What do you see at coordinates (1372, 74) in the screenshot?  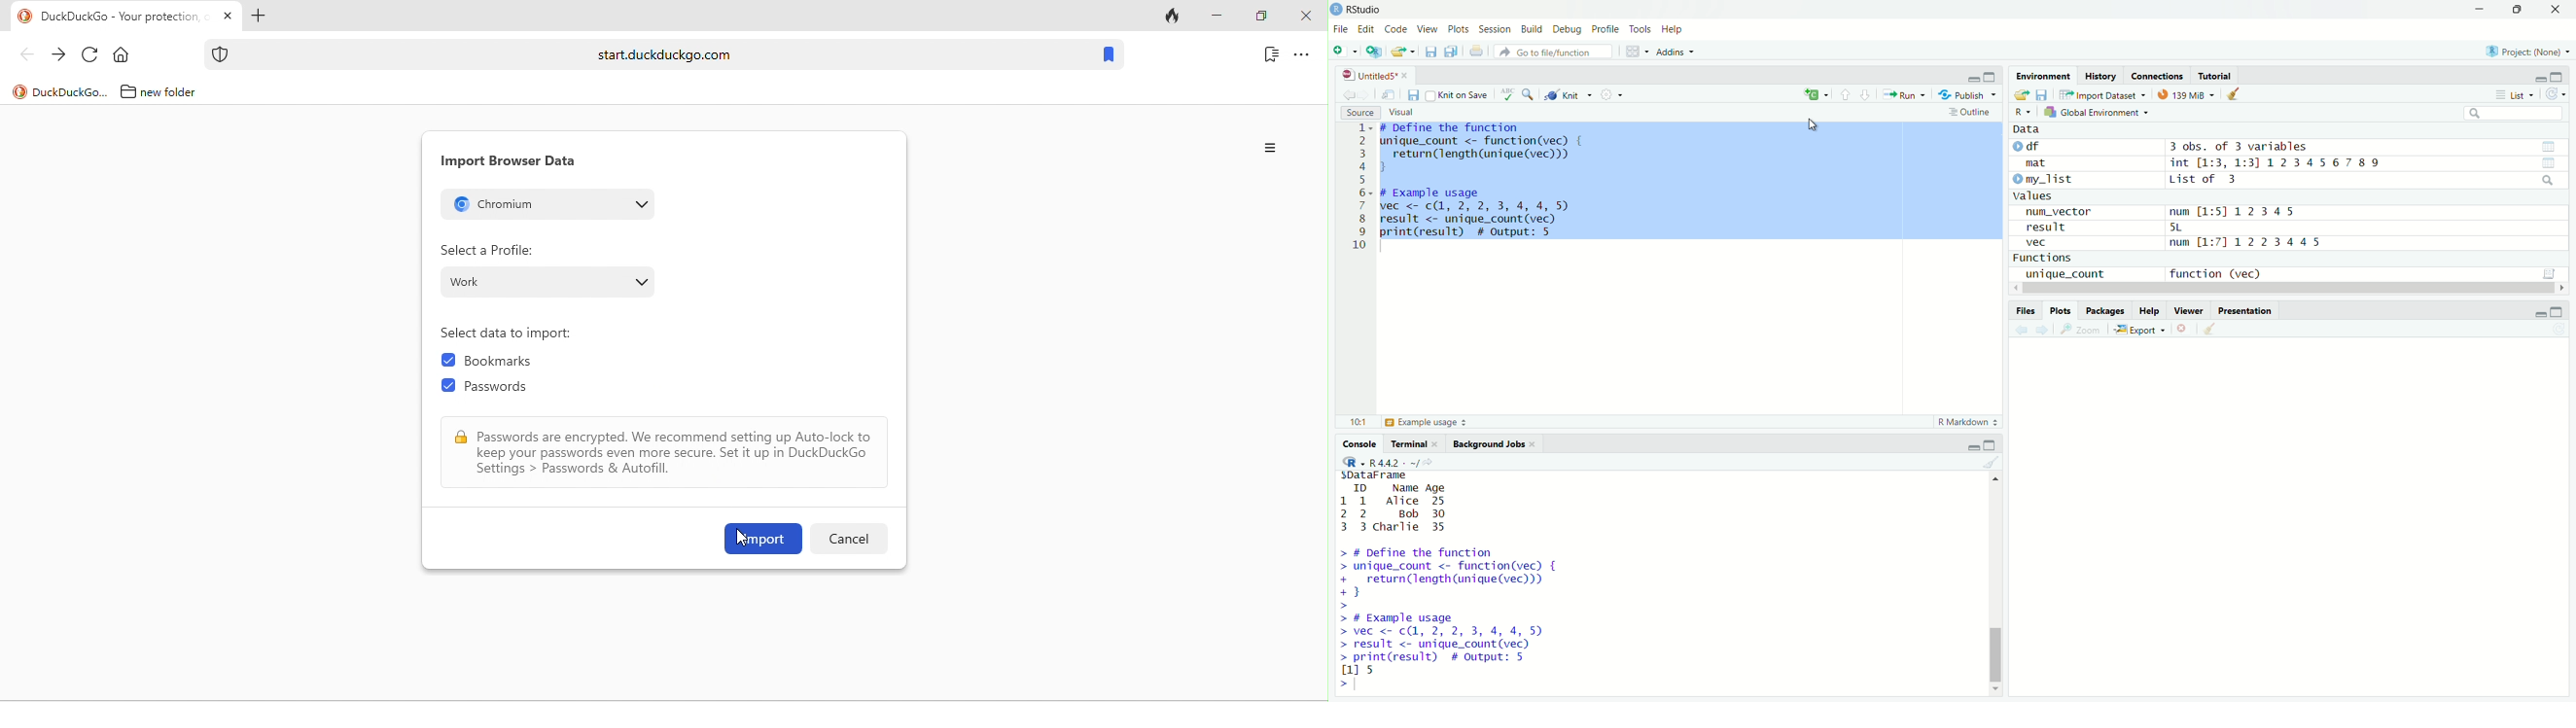 I see `untitled5` at bounding box center [1372, 74].